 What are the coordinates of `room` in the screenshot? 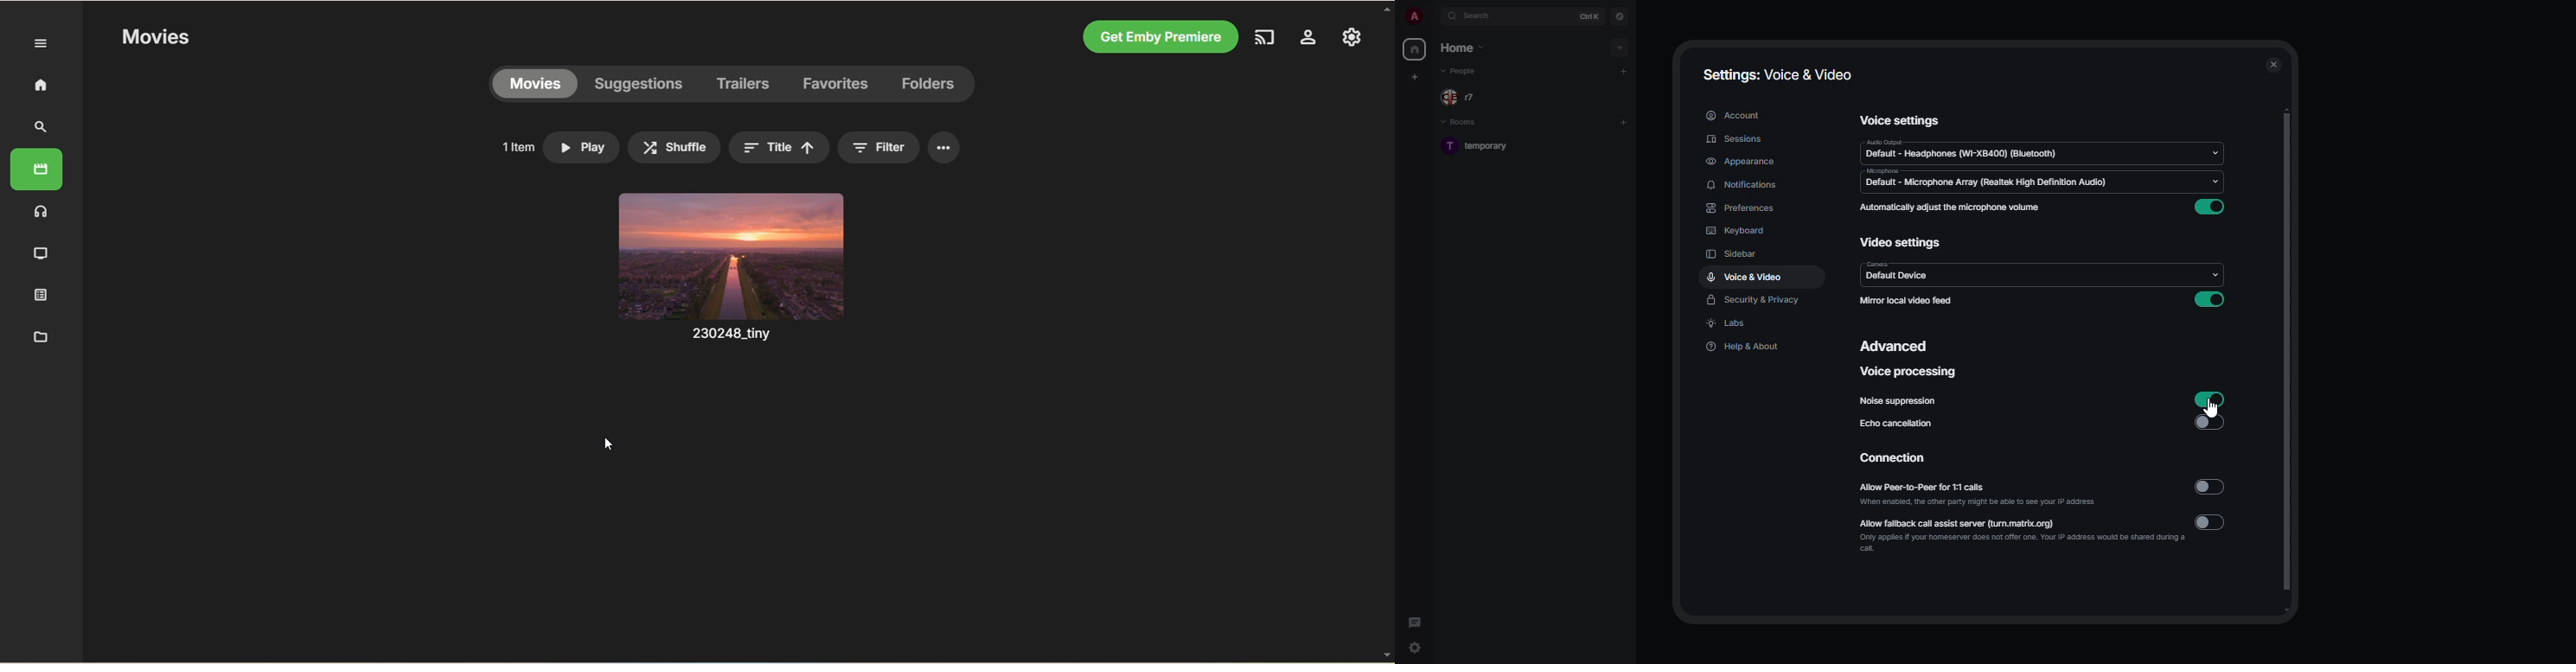 It's located at (1483, 149).